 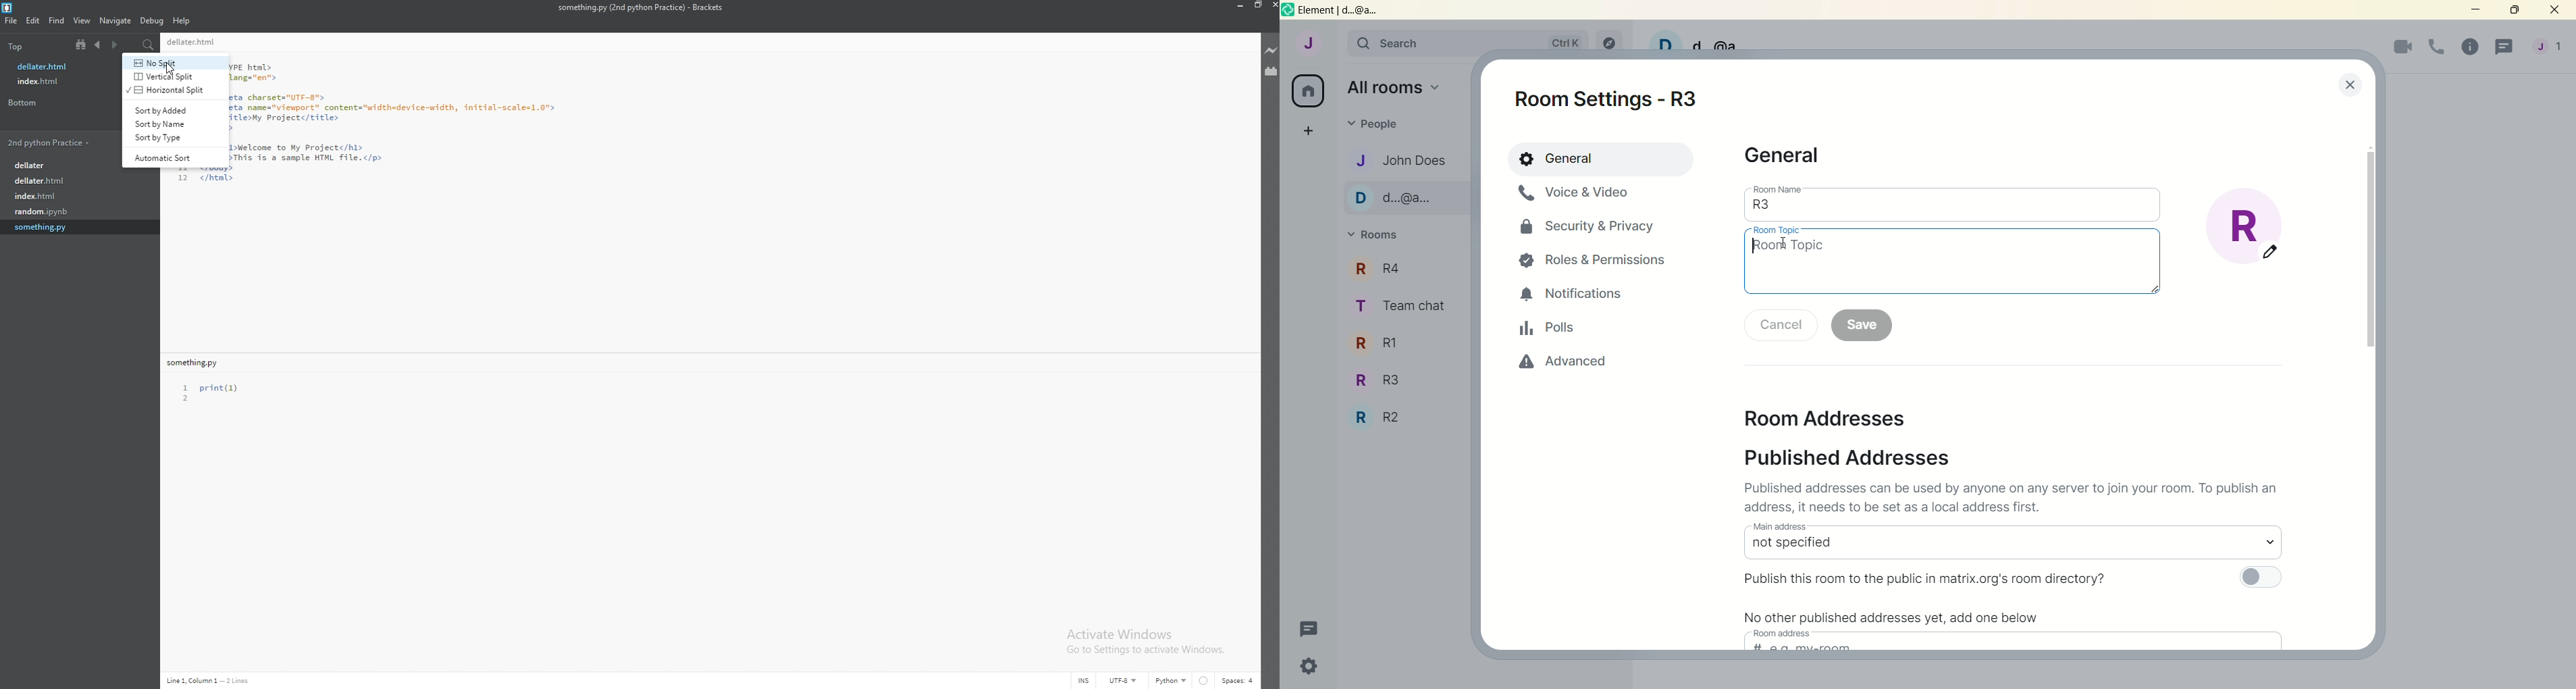 What do you see at coordinates (147, 45) in the screenshot?
I see `search` at bounding box center [147, 45].